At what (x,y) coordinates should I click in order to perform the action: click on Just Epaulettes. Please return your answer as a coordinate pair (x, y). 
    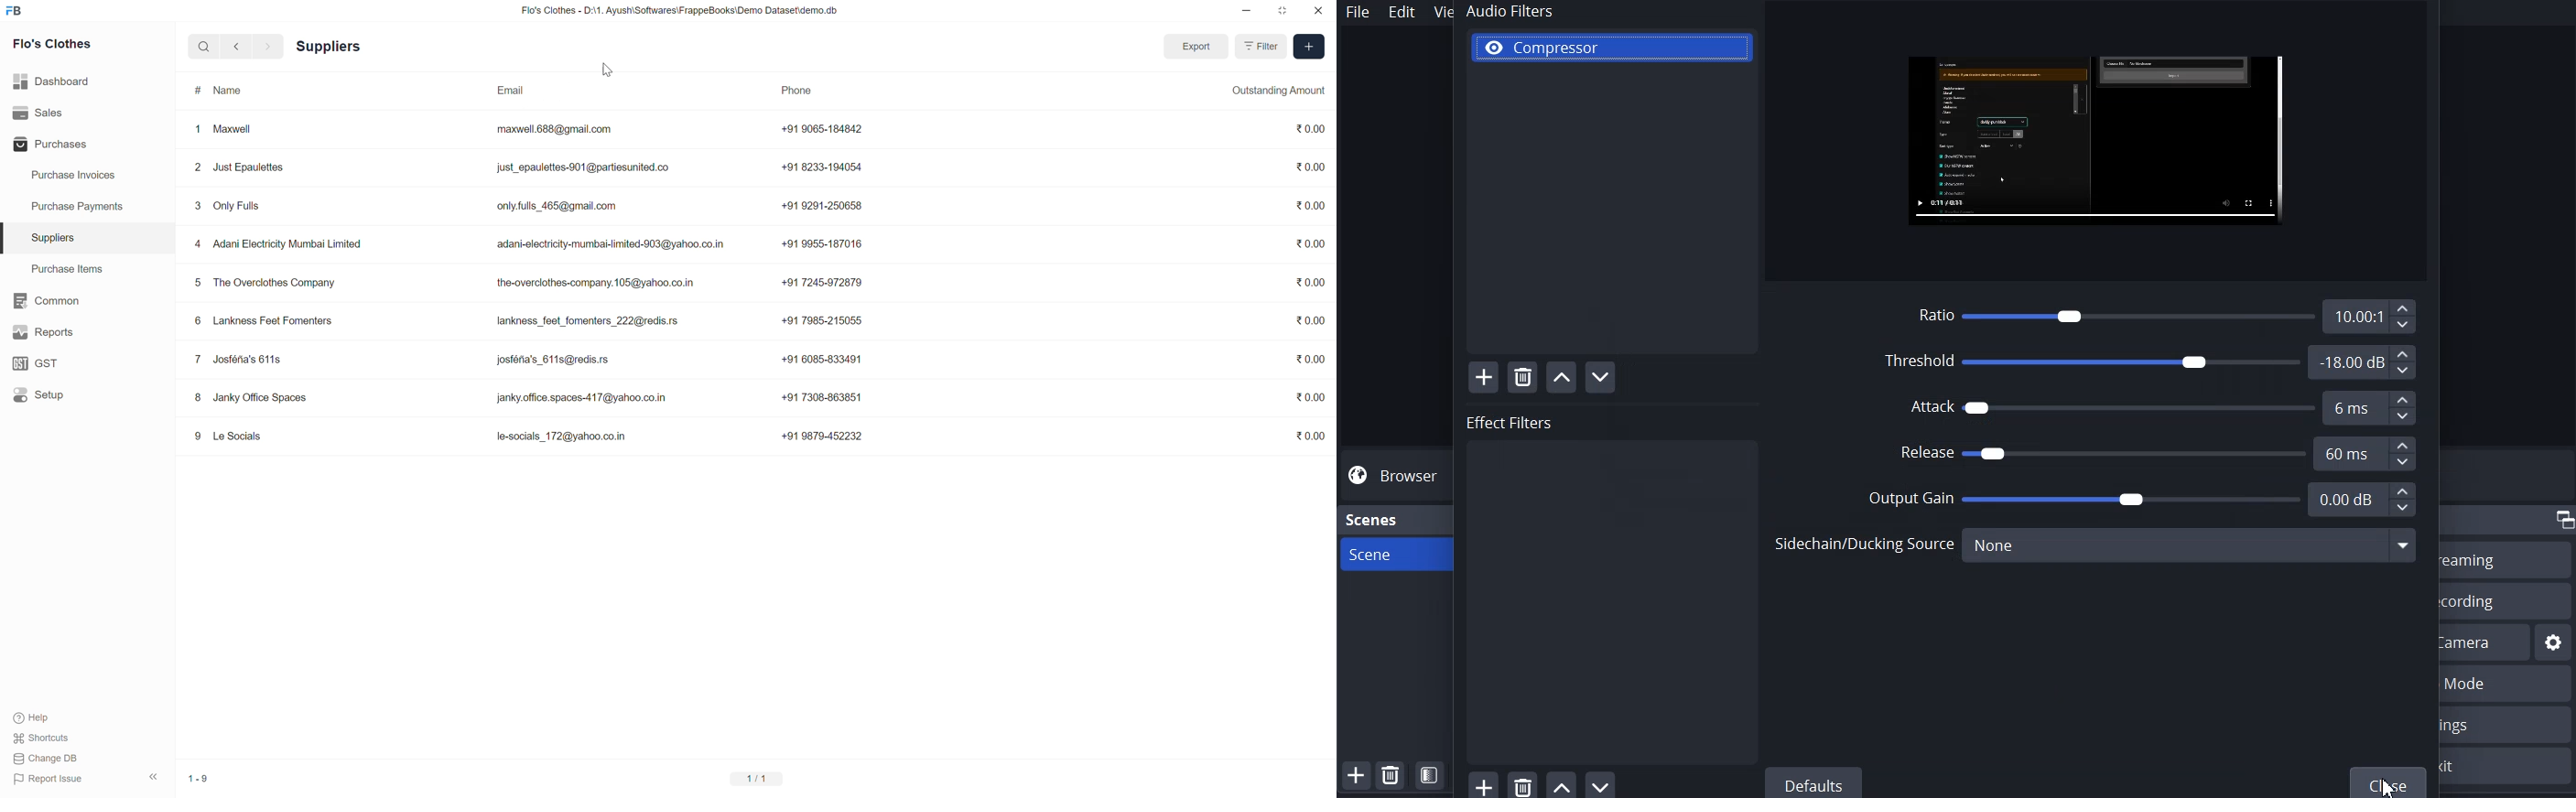
    Looking at the image, I should click on (250, 168).